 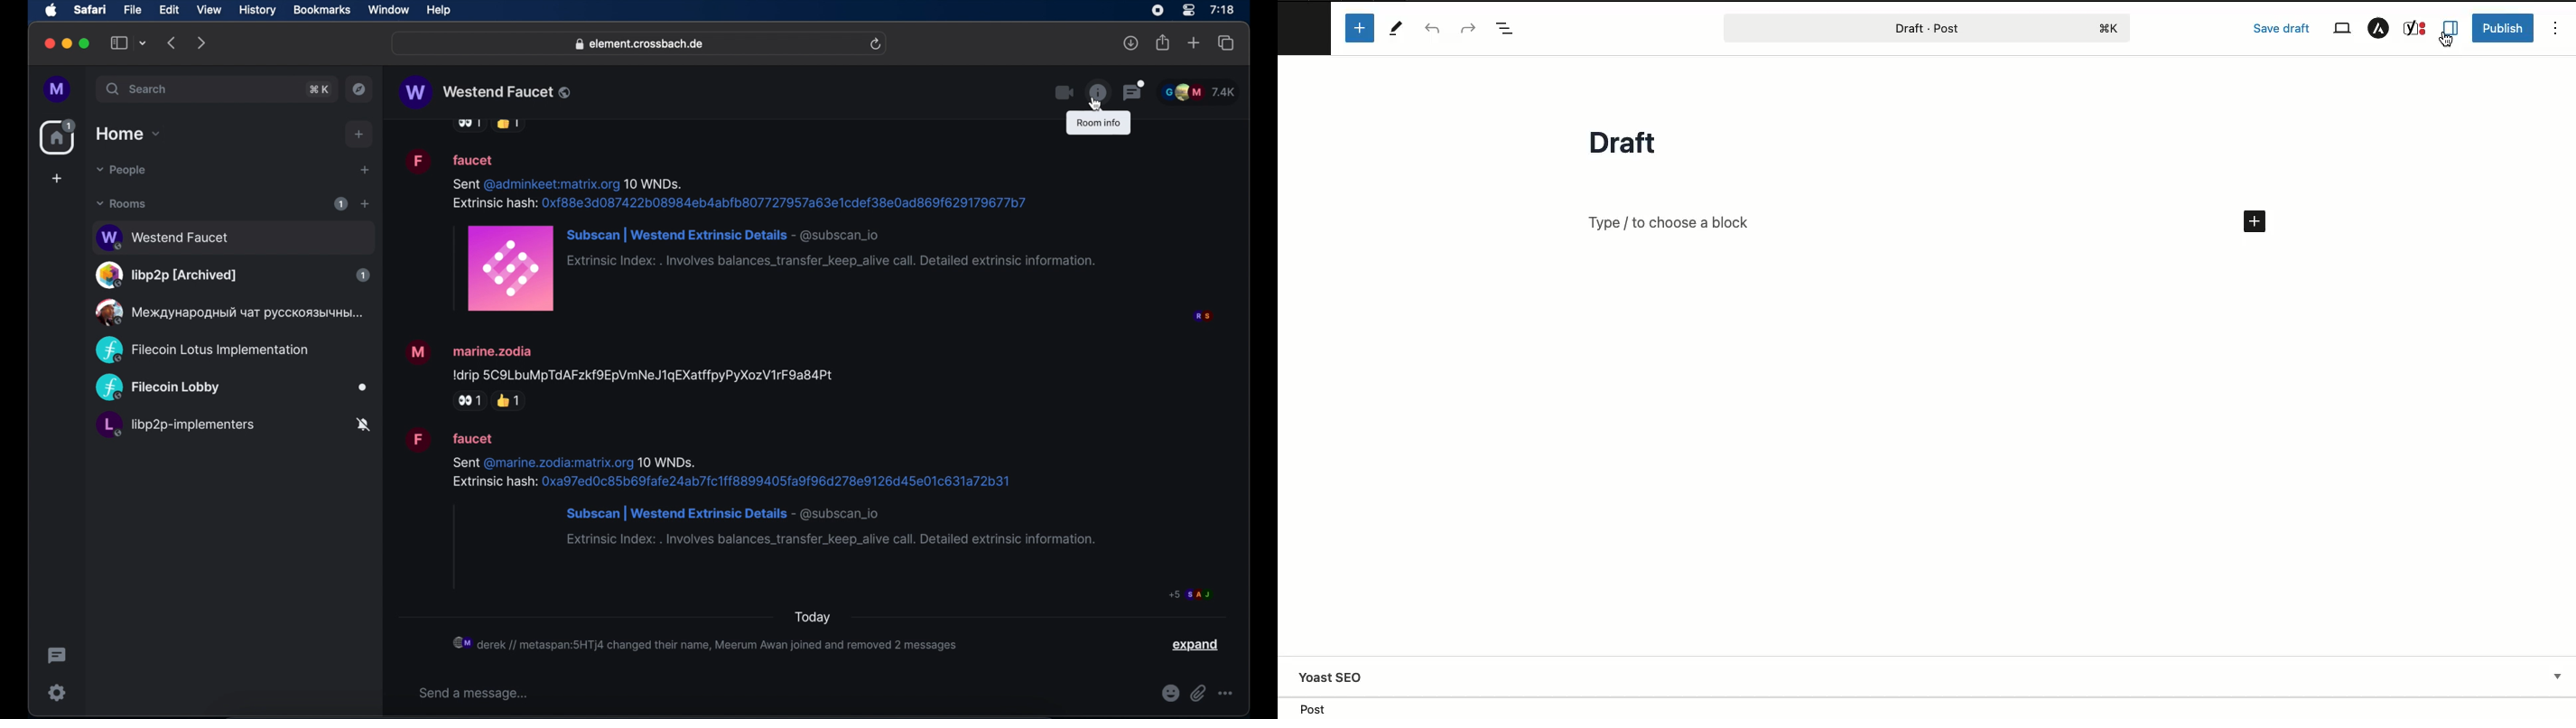 I want to click on expand, so click(x=1197, y=645).